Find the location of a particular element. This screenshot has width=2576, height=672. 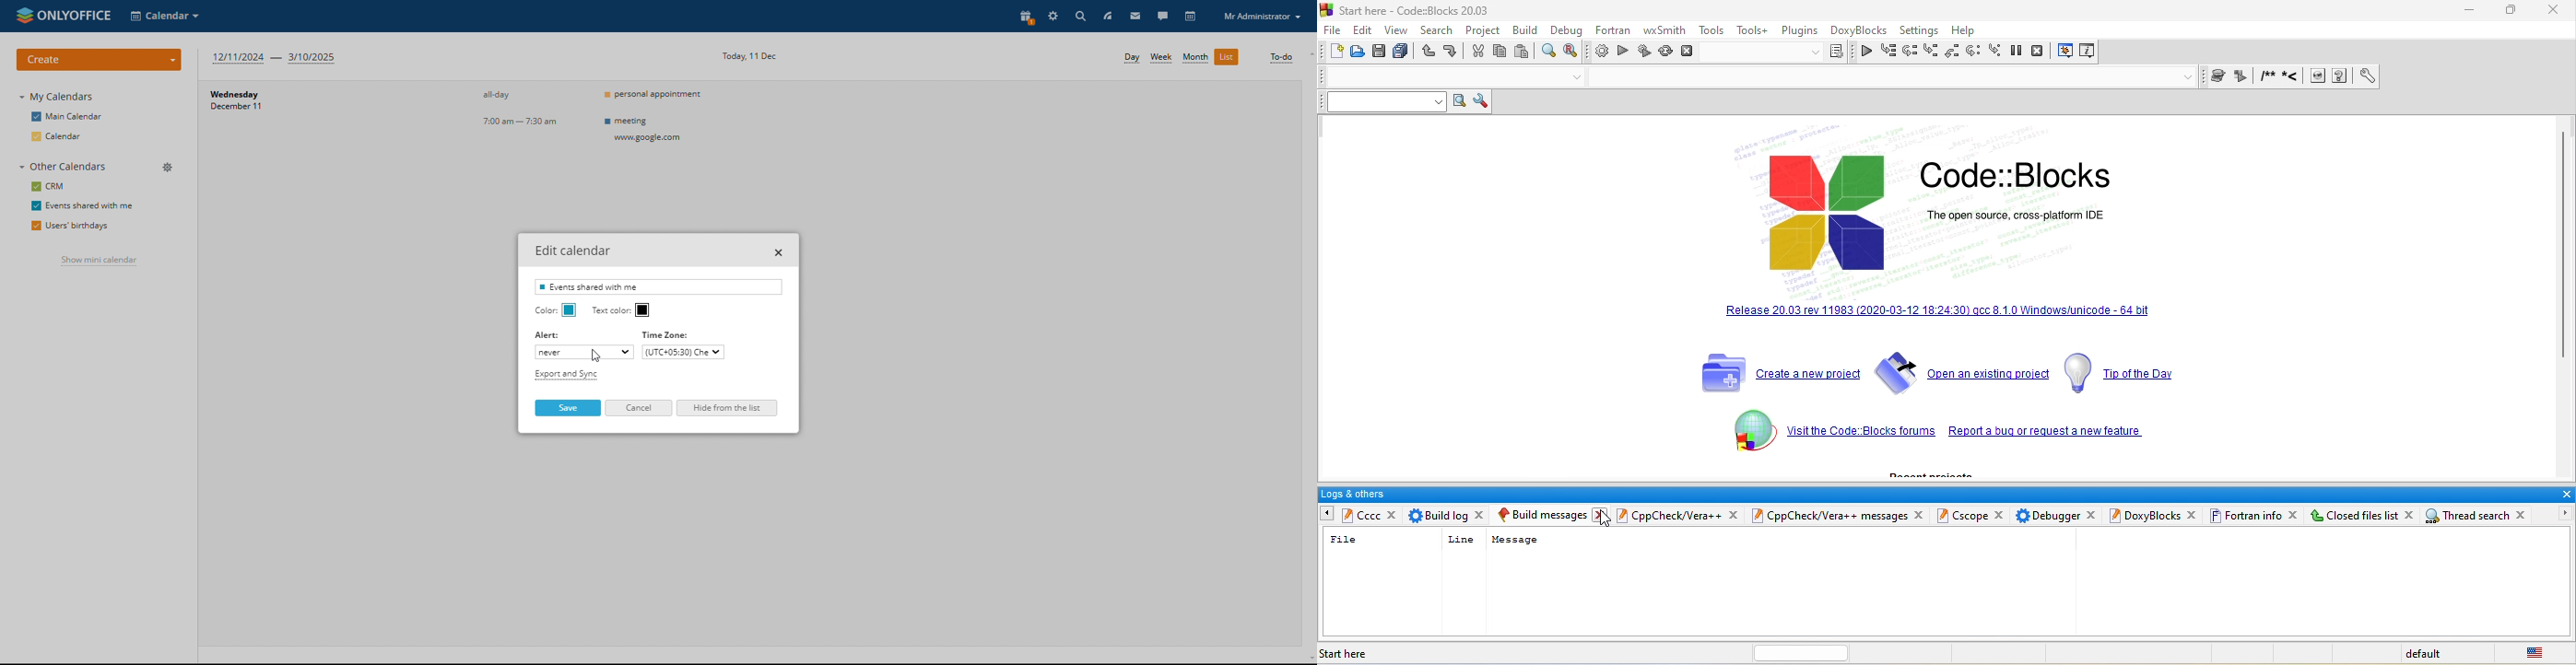

run chm is located at coordinates (2343, 76).